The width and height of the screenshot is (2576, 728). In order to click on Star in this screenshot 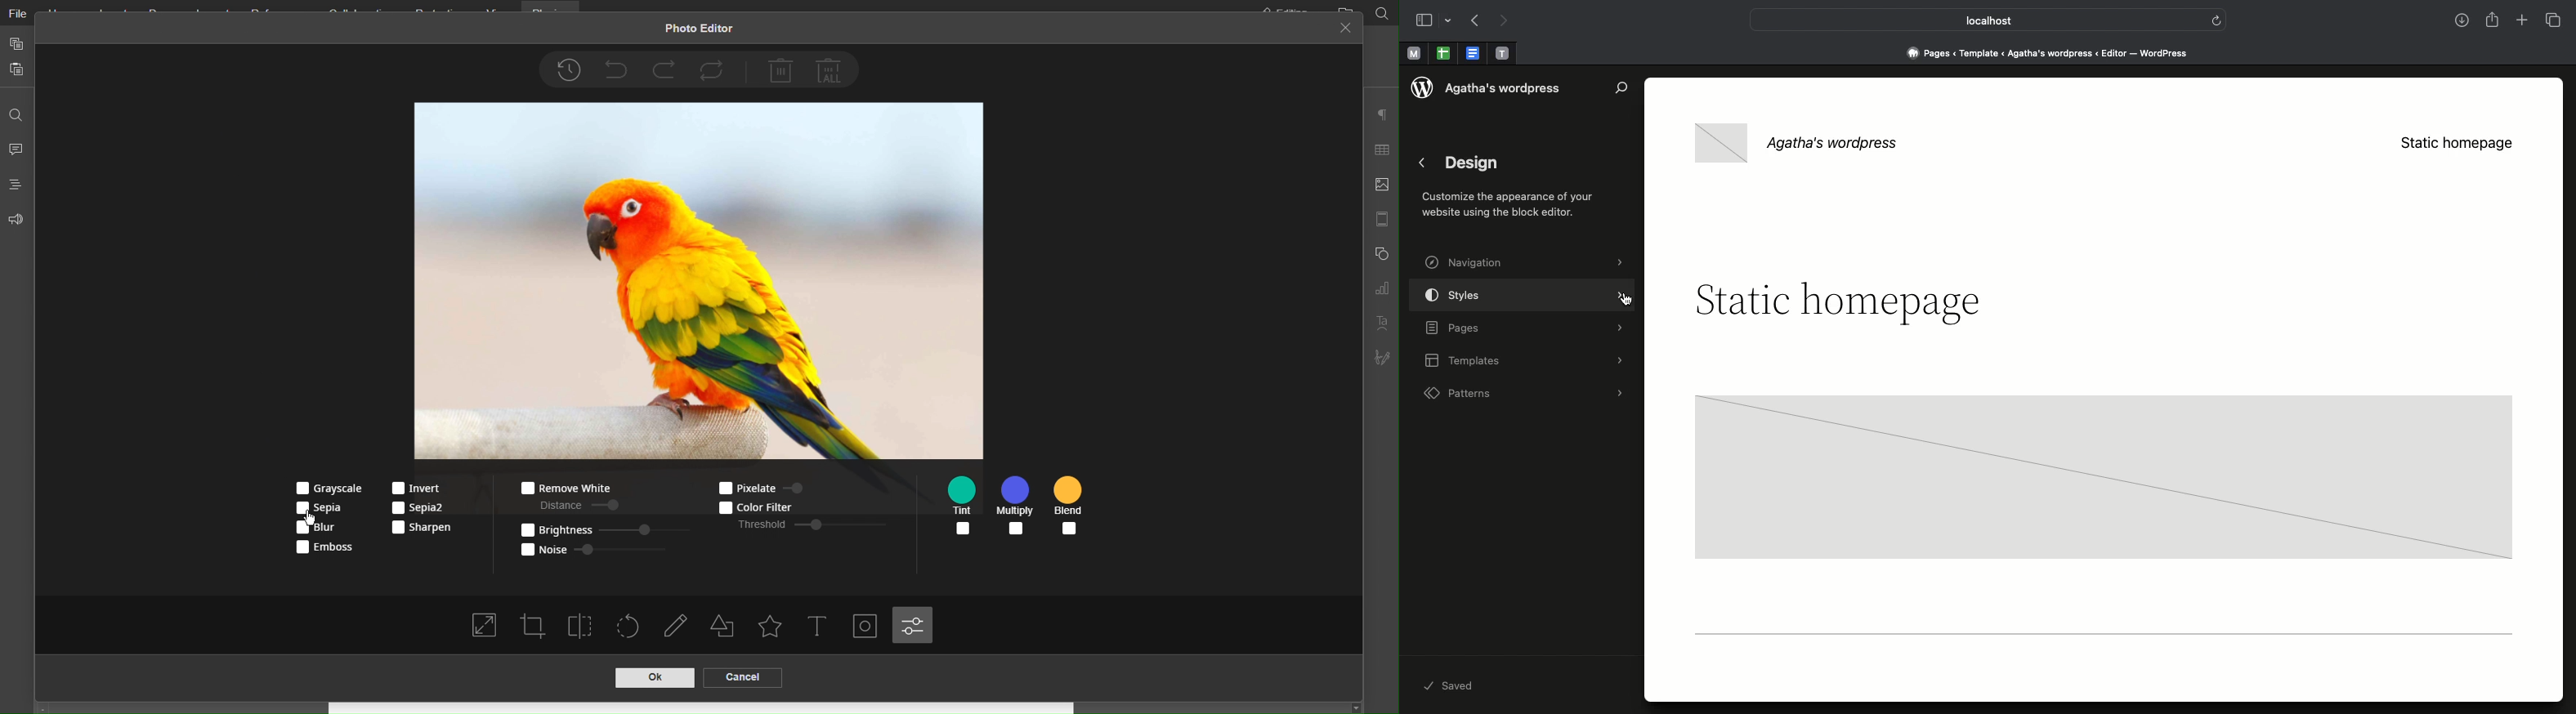, I will do `click(770, 628)`.